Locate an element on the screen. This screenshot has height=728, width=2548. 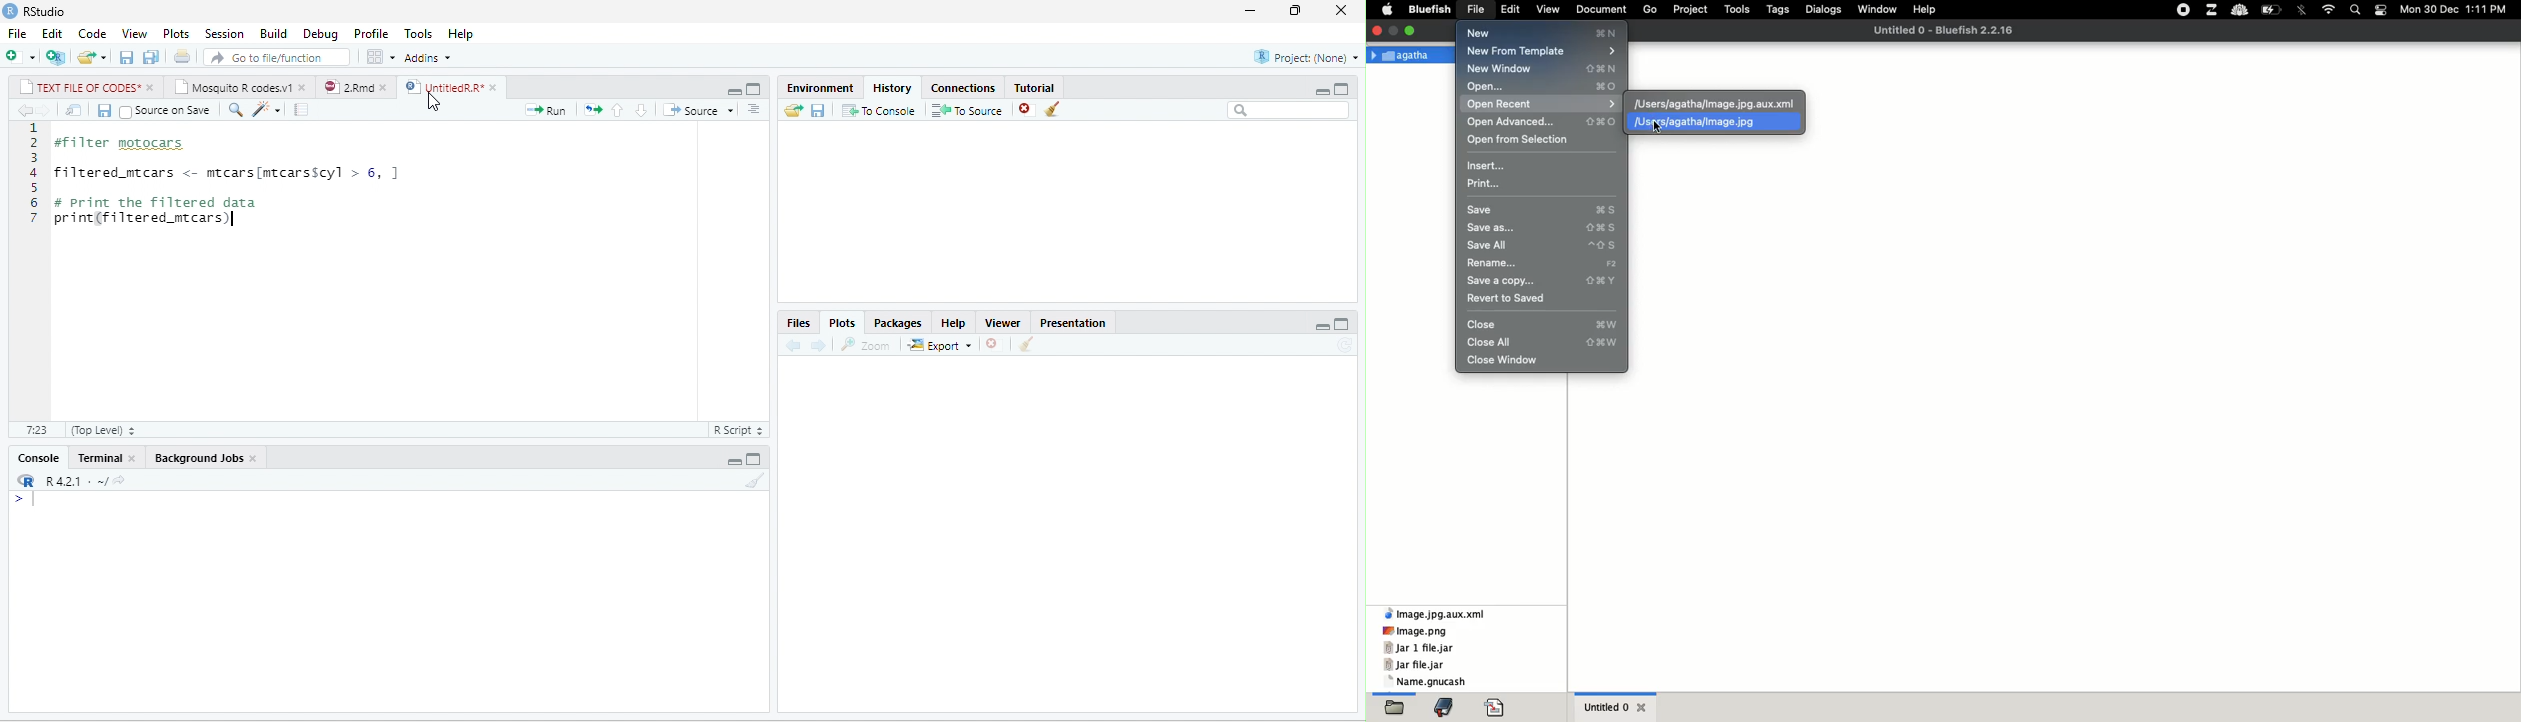
resize is located at coordinates (1292, 11).